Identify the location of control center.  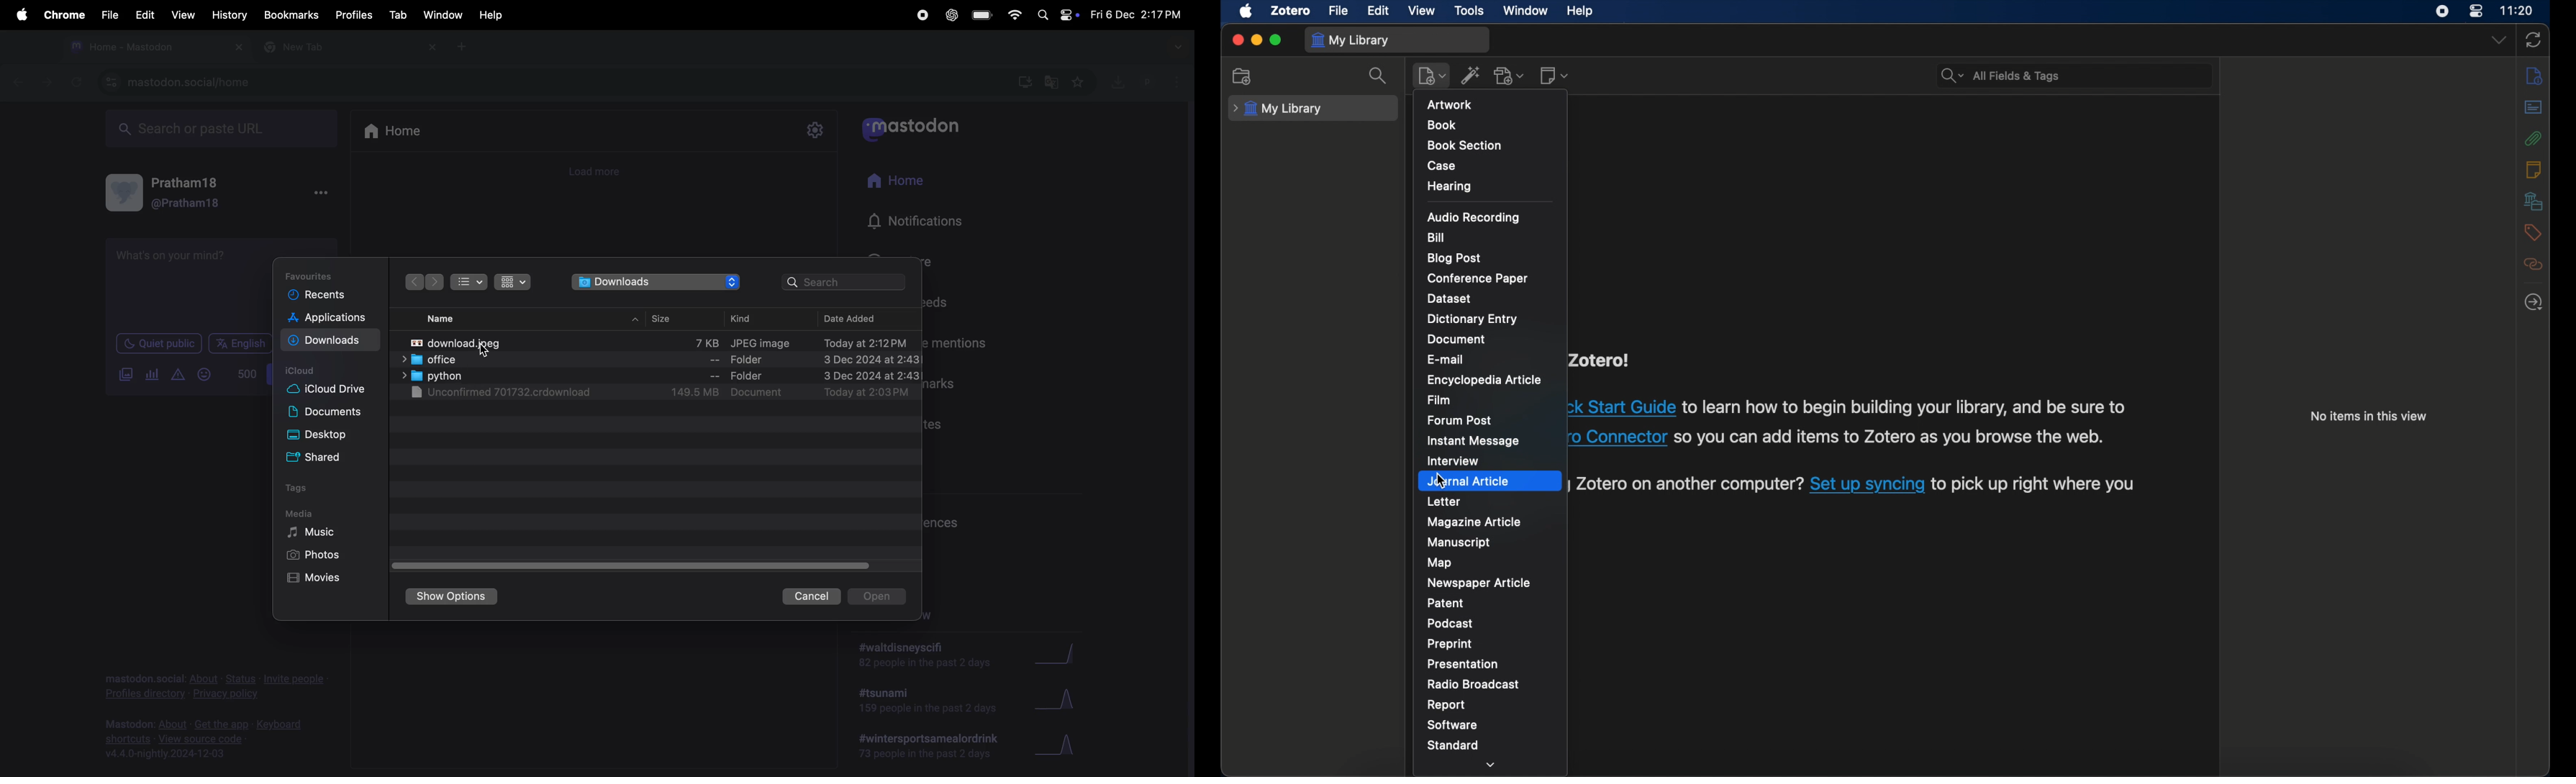
(2476, 12).